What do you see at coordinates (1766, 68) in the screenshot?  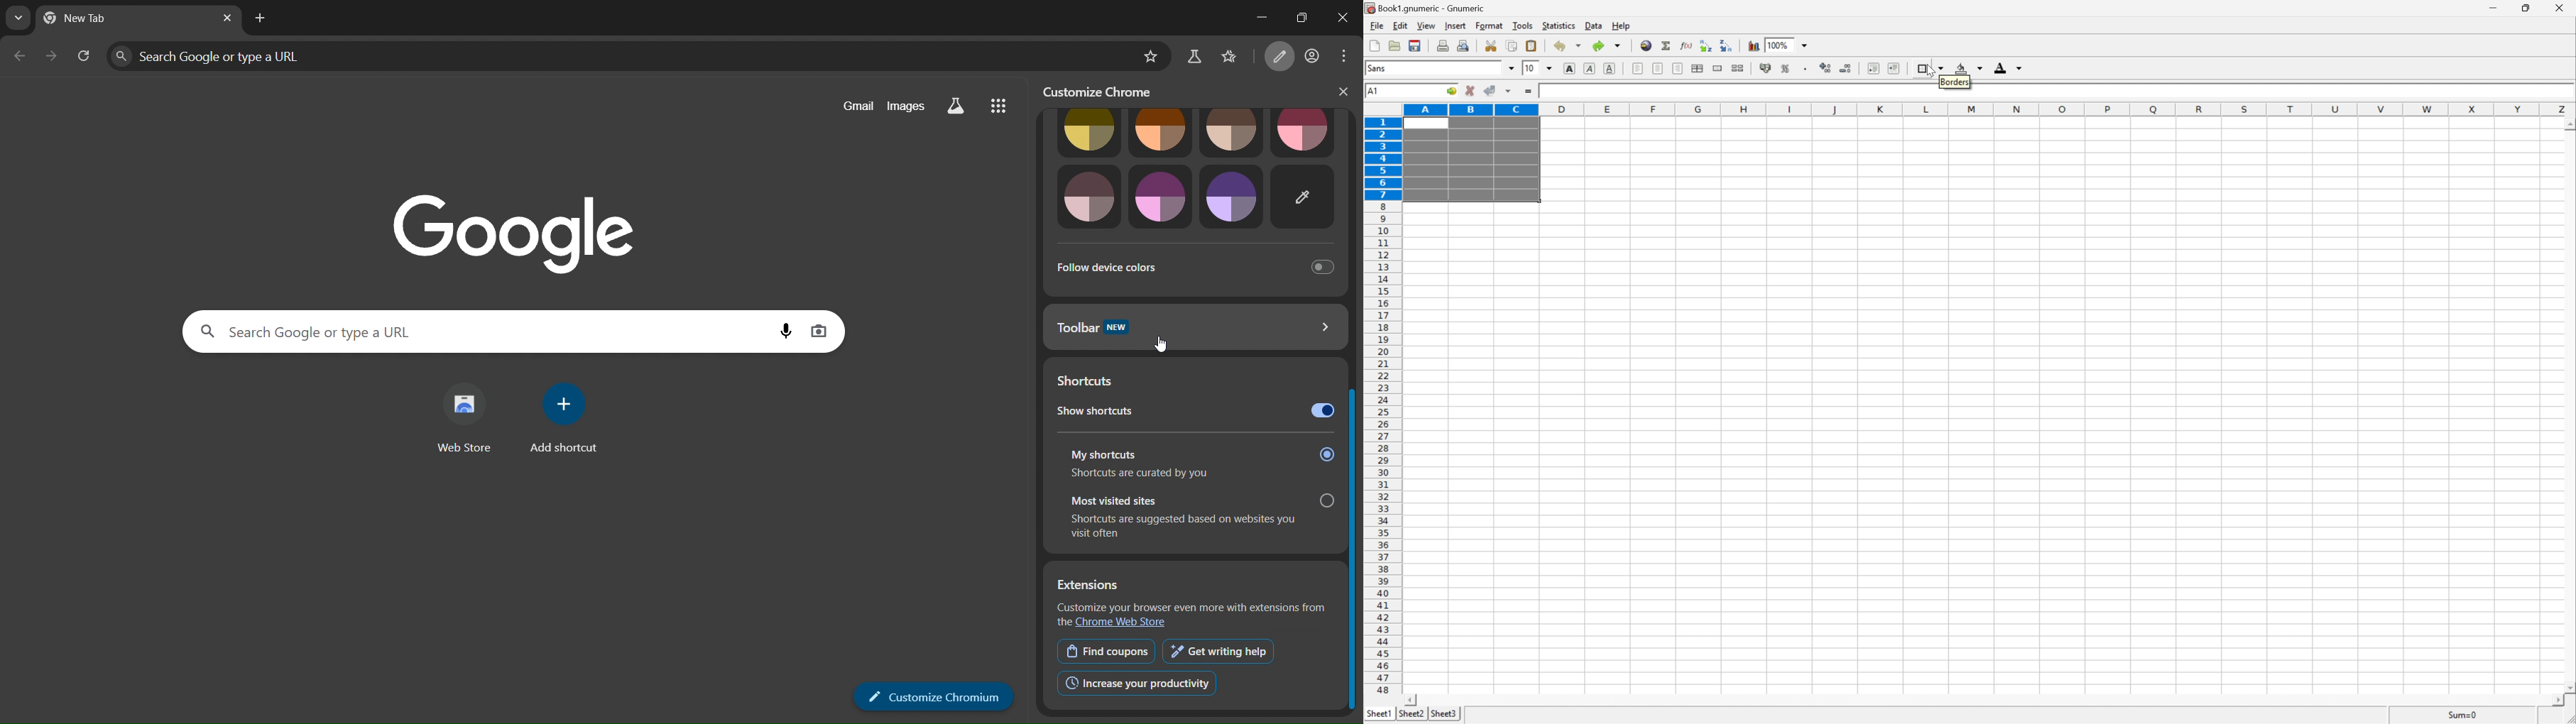 I see `format selection as accounting` at bounding box center [1766, 68].